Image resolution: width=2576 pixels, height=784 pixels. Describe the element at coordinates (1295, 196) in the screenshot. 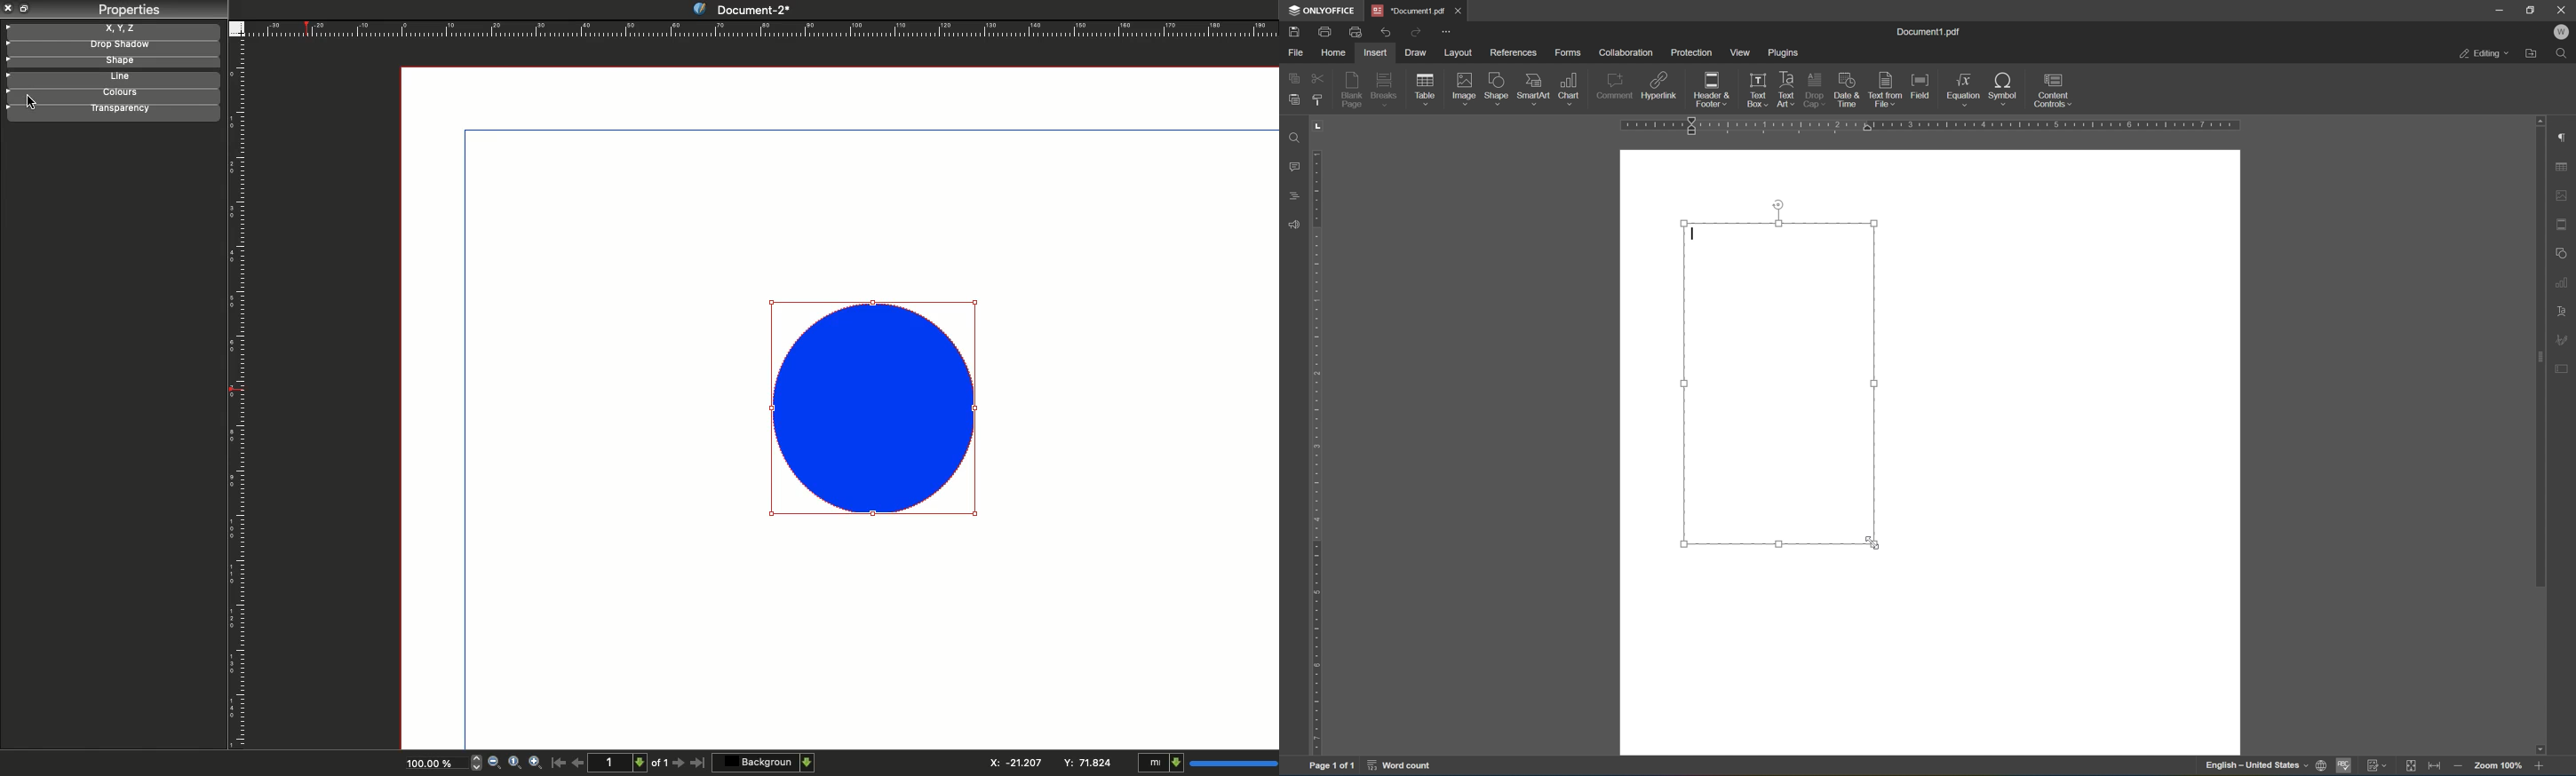

I see `Headings` at that location.